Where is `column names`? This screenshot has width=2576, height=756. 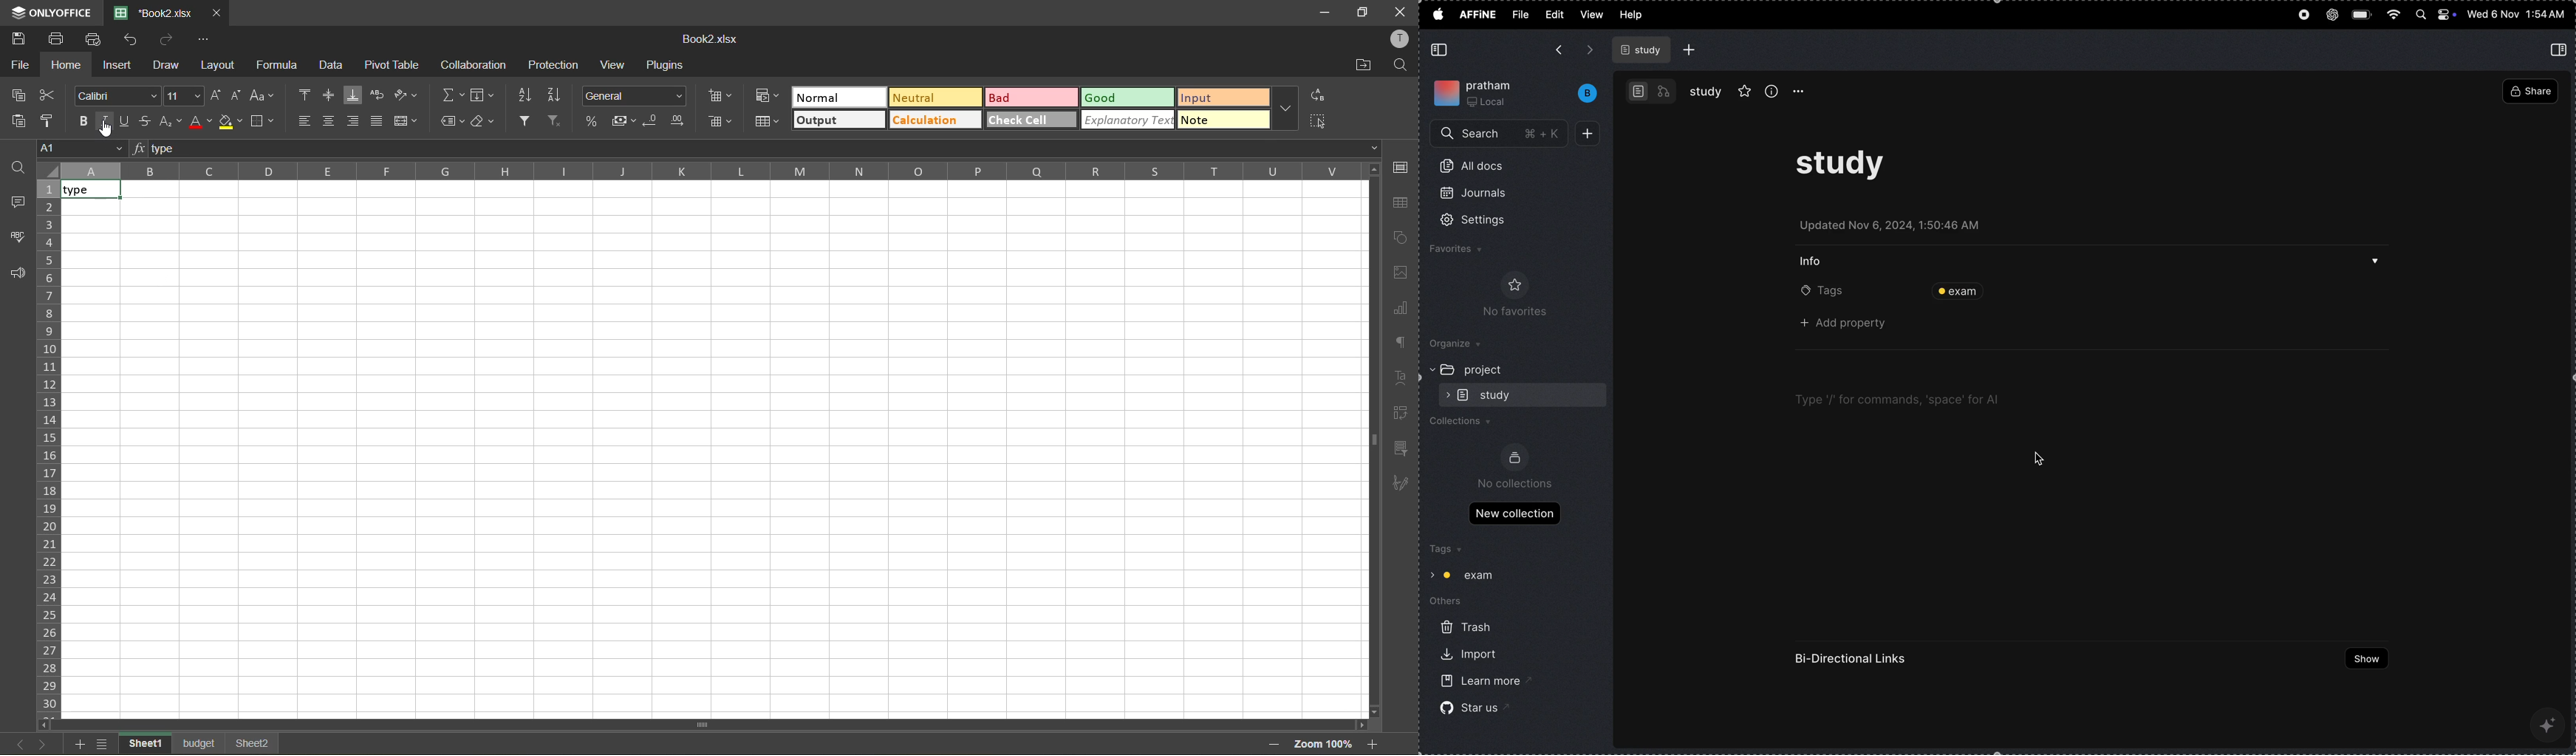 column names is located at coordinates (712, 171).